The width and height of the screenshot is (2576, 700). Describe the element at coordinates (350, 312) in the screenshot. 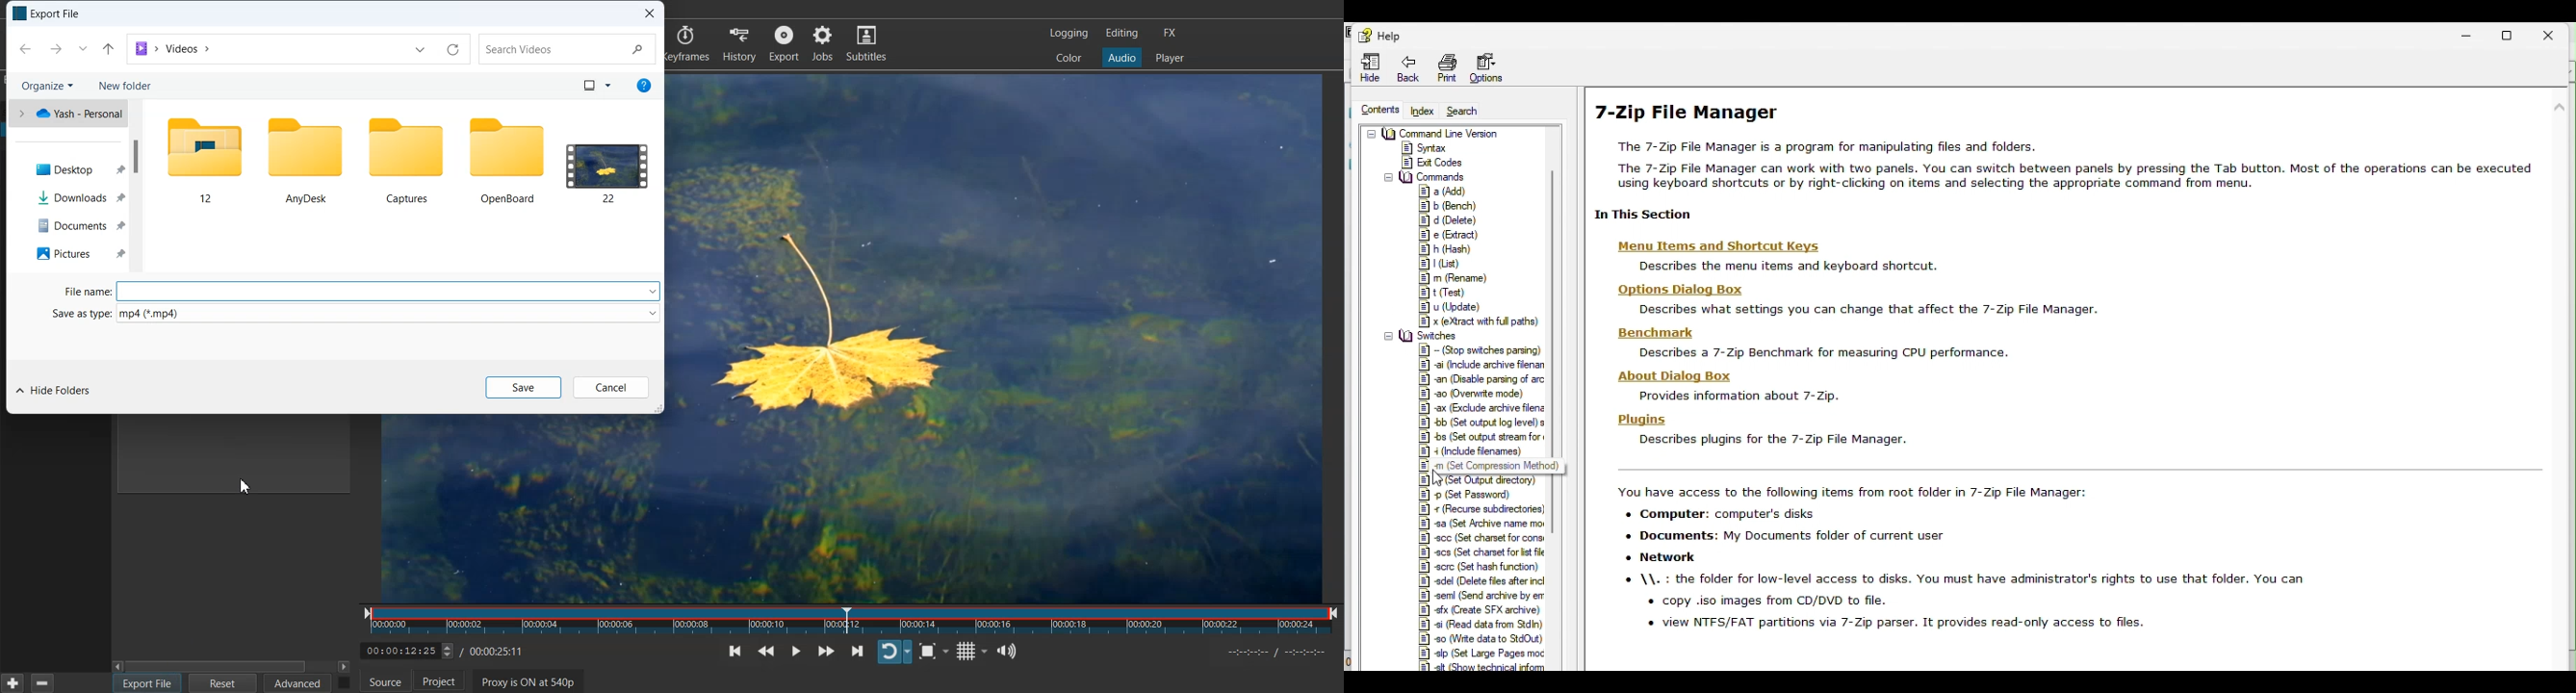

I see `Save type` at that location.